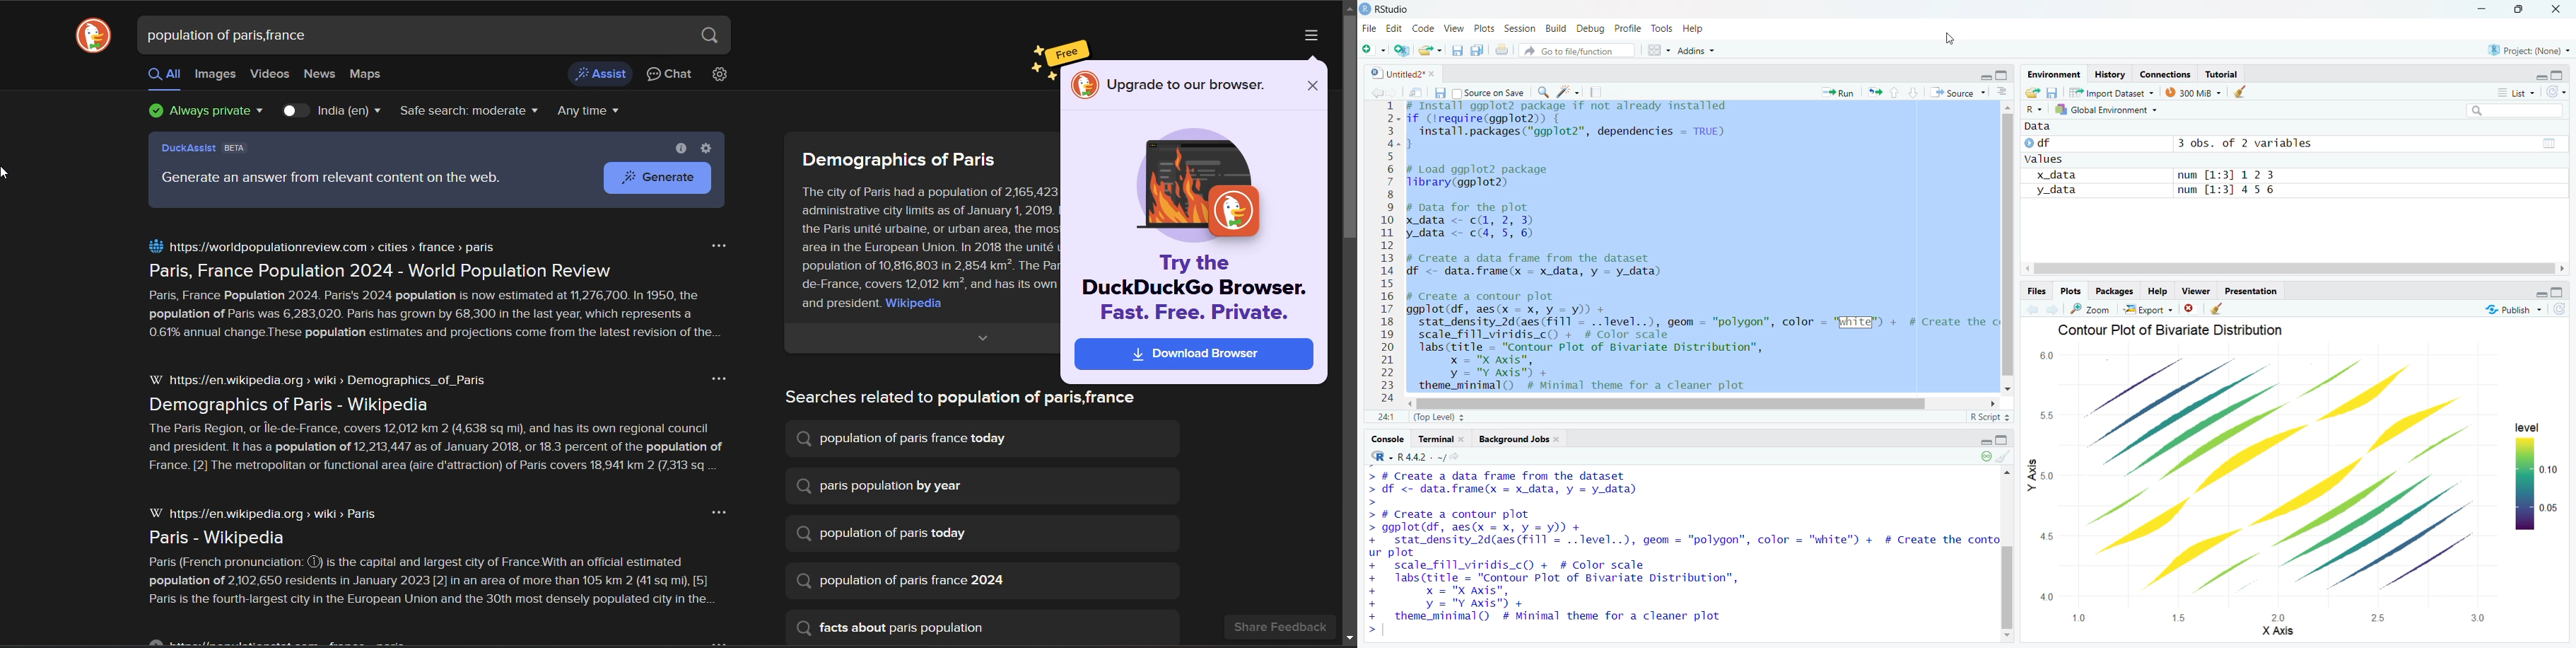  Describe the element at coordinates (2529, 428) in the screenshot. I see `level` at that location.